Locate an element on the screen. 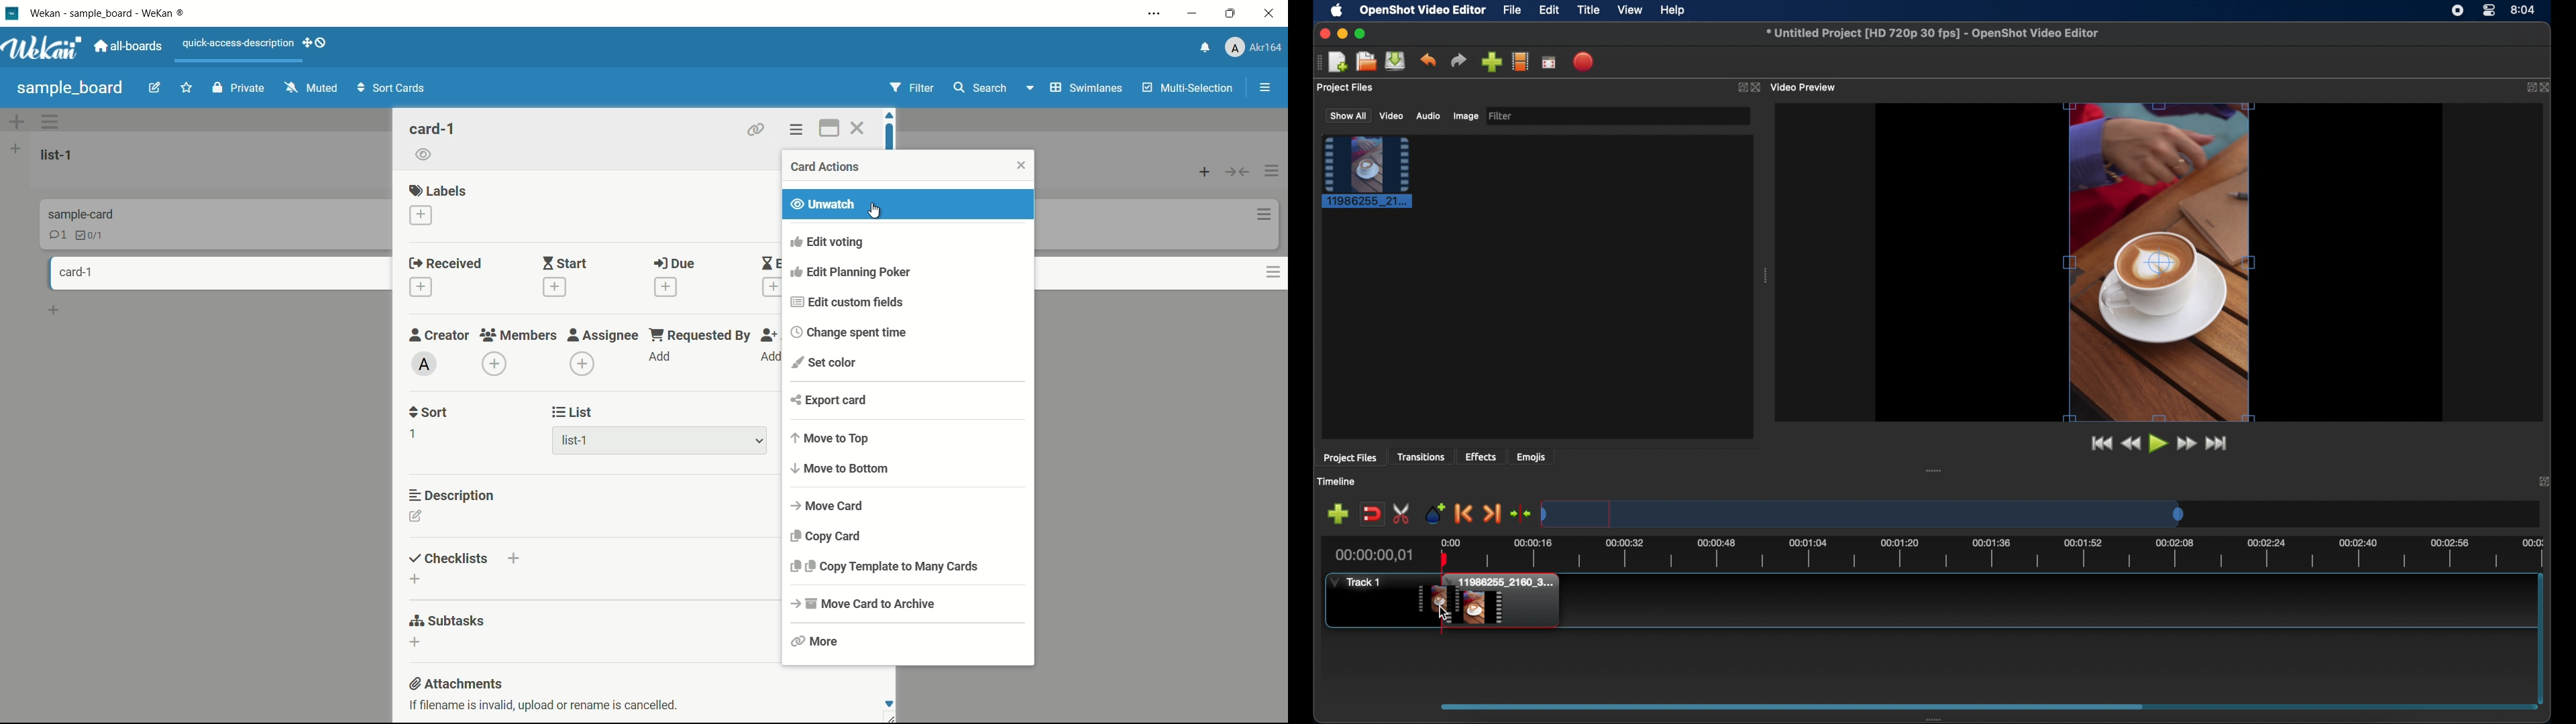 This screenshot has width=2576, height=728. filter is located at coordinates (911, 88).